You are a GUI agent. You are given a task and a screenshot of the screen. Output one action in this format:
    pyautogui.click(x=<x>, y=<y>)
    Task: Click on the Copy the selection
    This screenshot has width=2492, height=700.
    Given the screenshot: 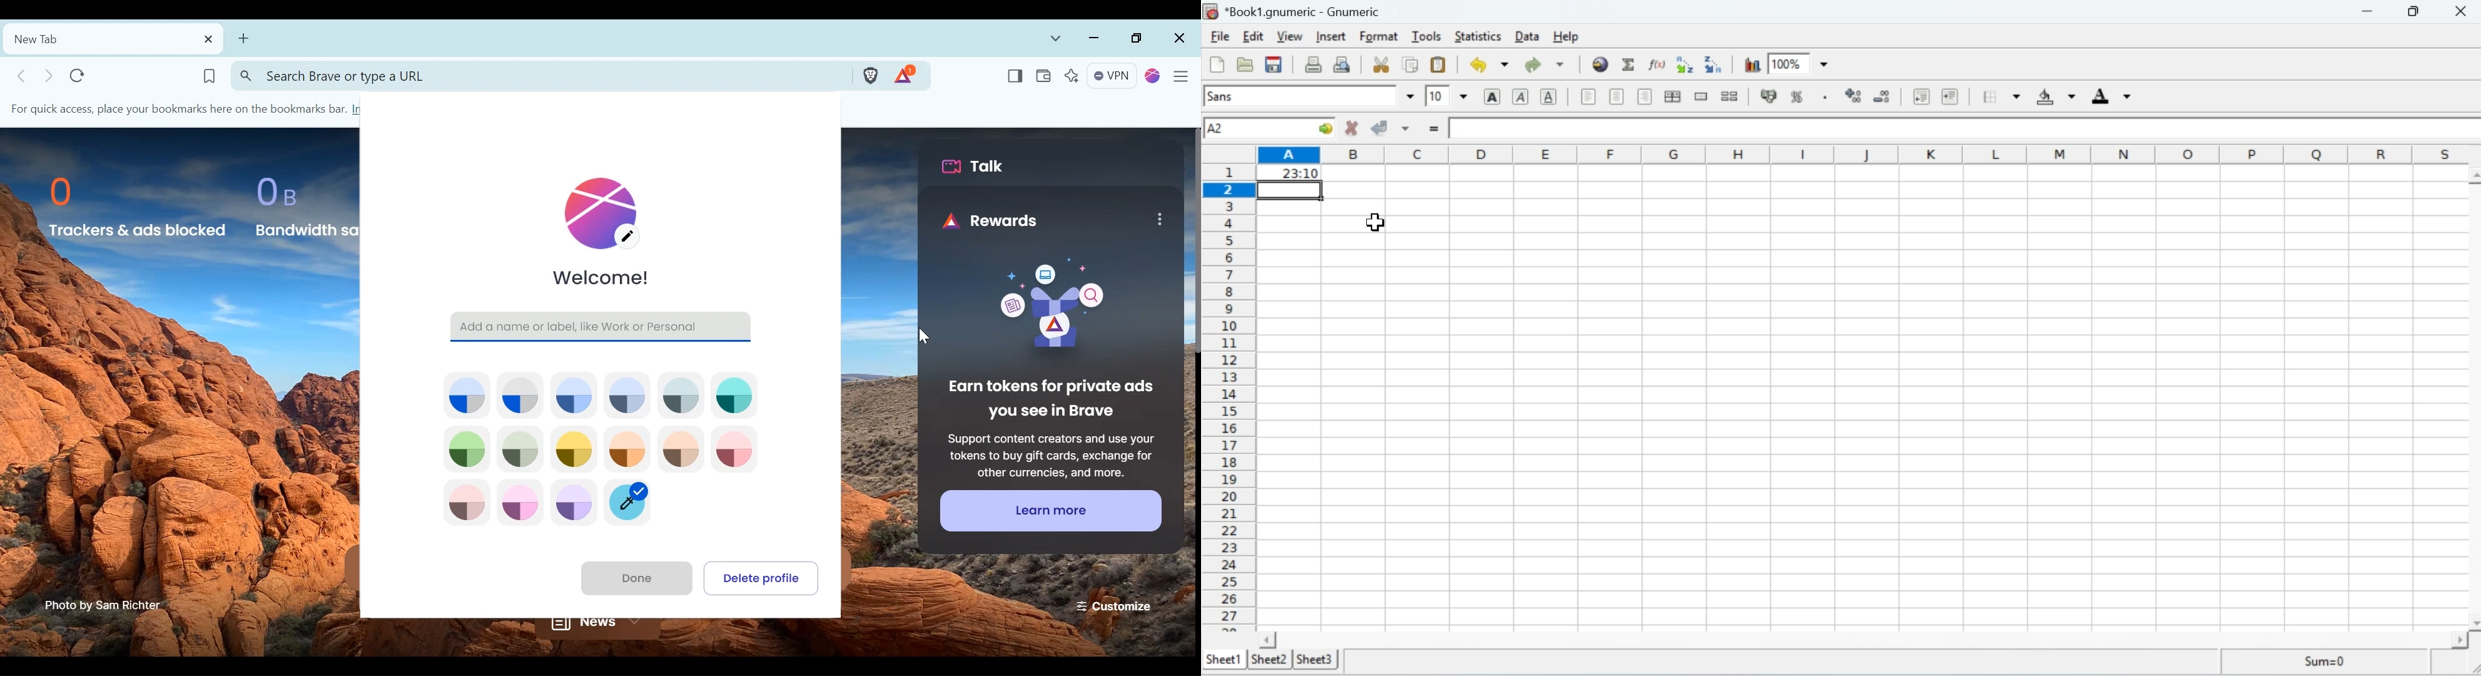 What is the action you would take?
    pyautogui.click(x=1412, y=63)
    